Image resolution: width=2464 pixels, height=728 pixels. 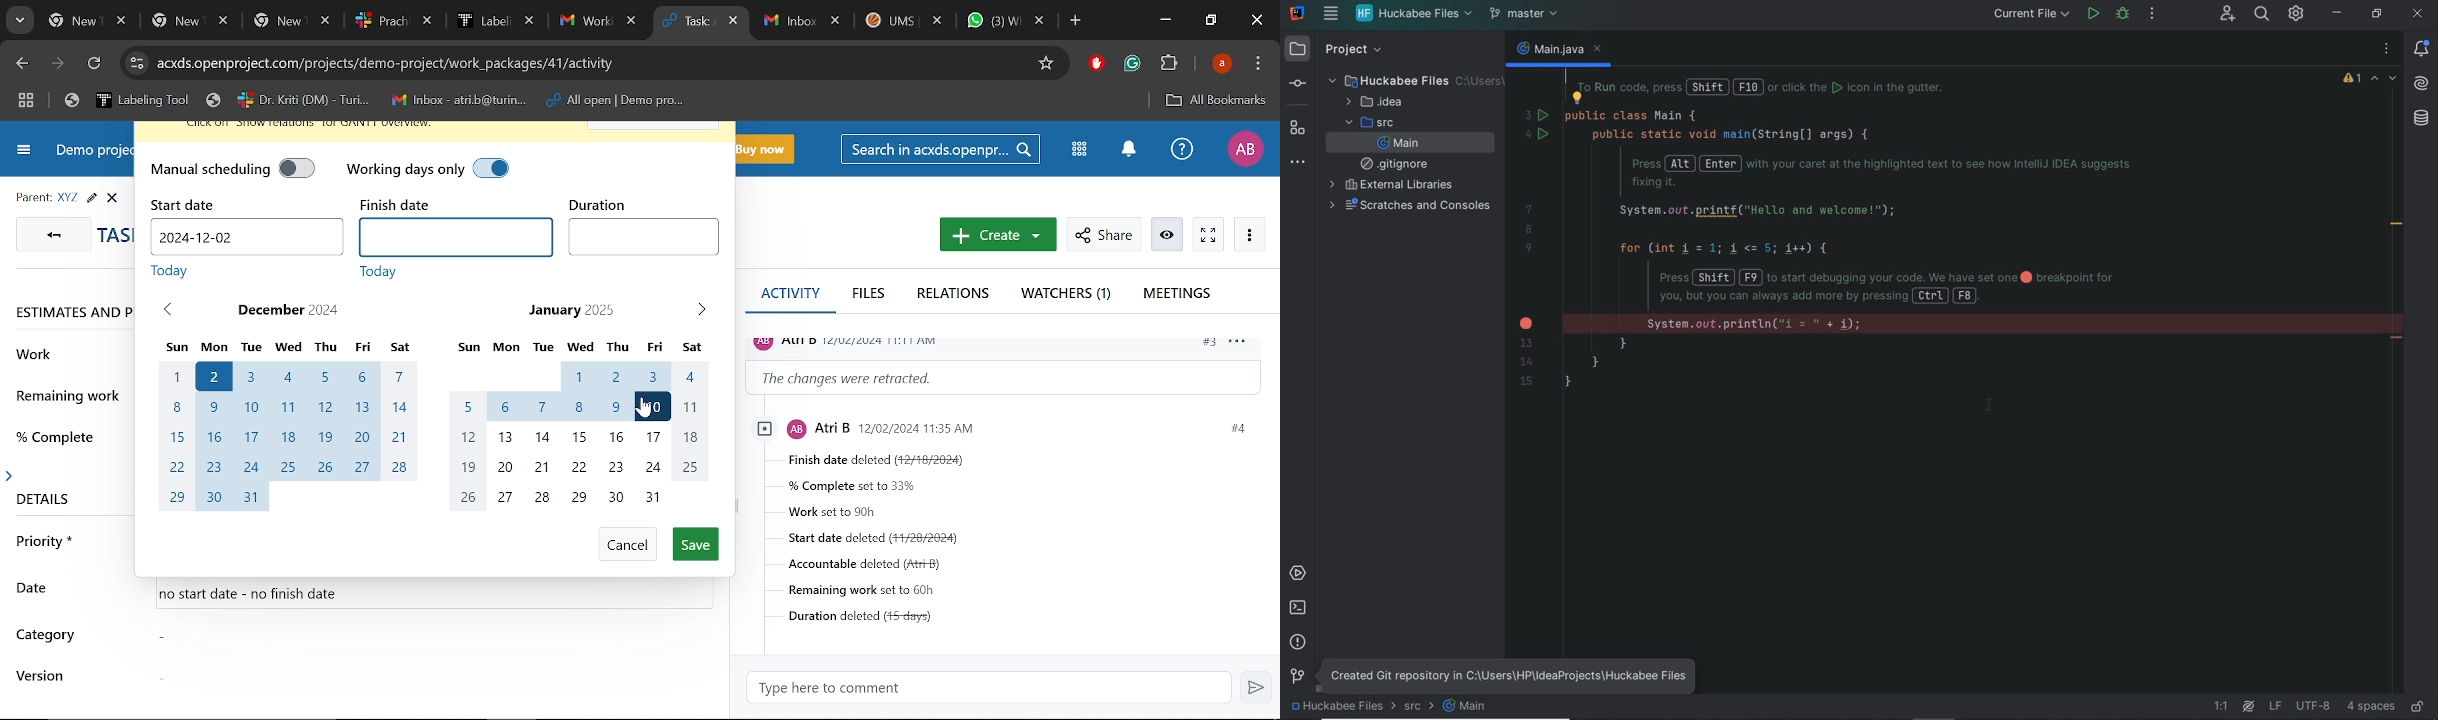 I want to click on Other tabs, so click(x=905, y=23).